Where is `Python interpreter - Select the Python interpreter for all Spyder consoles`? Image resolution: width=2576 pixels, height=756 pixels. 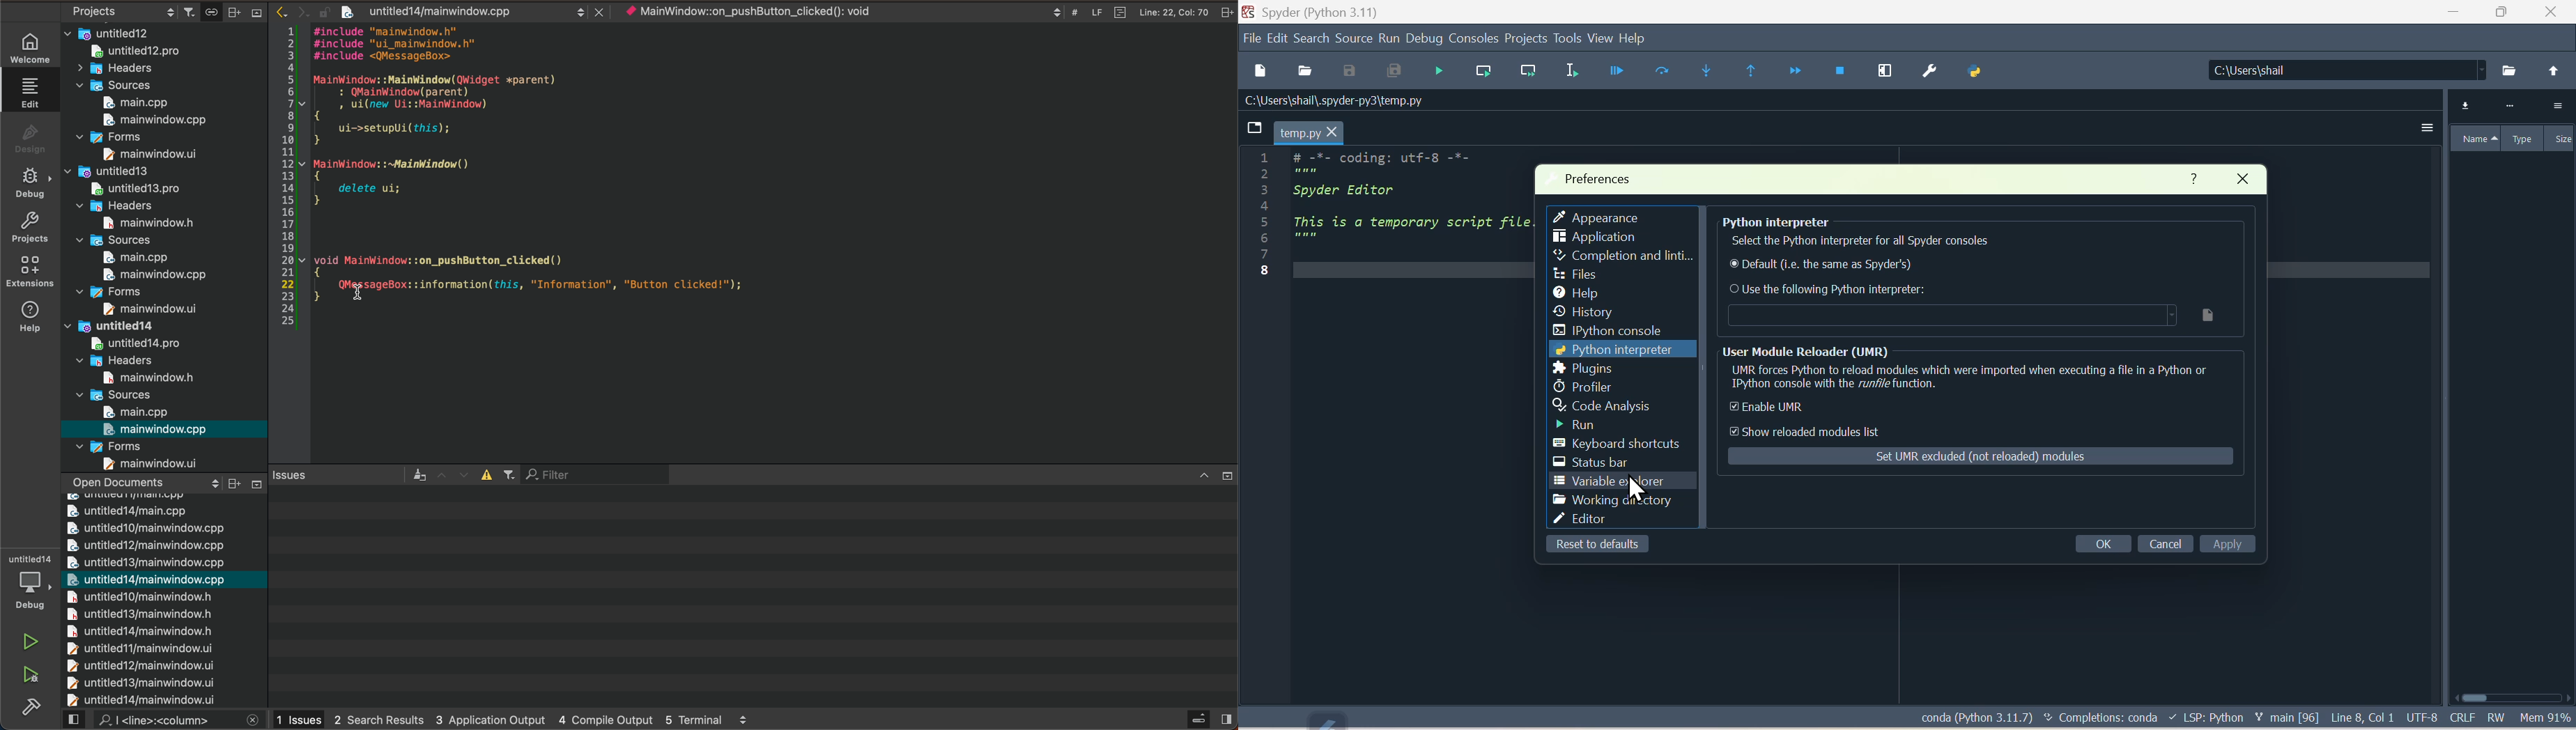
Python interpreter - Select the Python interpreter for all Spyder consoles is located at coordinates (1975, 234).